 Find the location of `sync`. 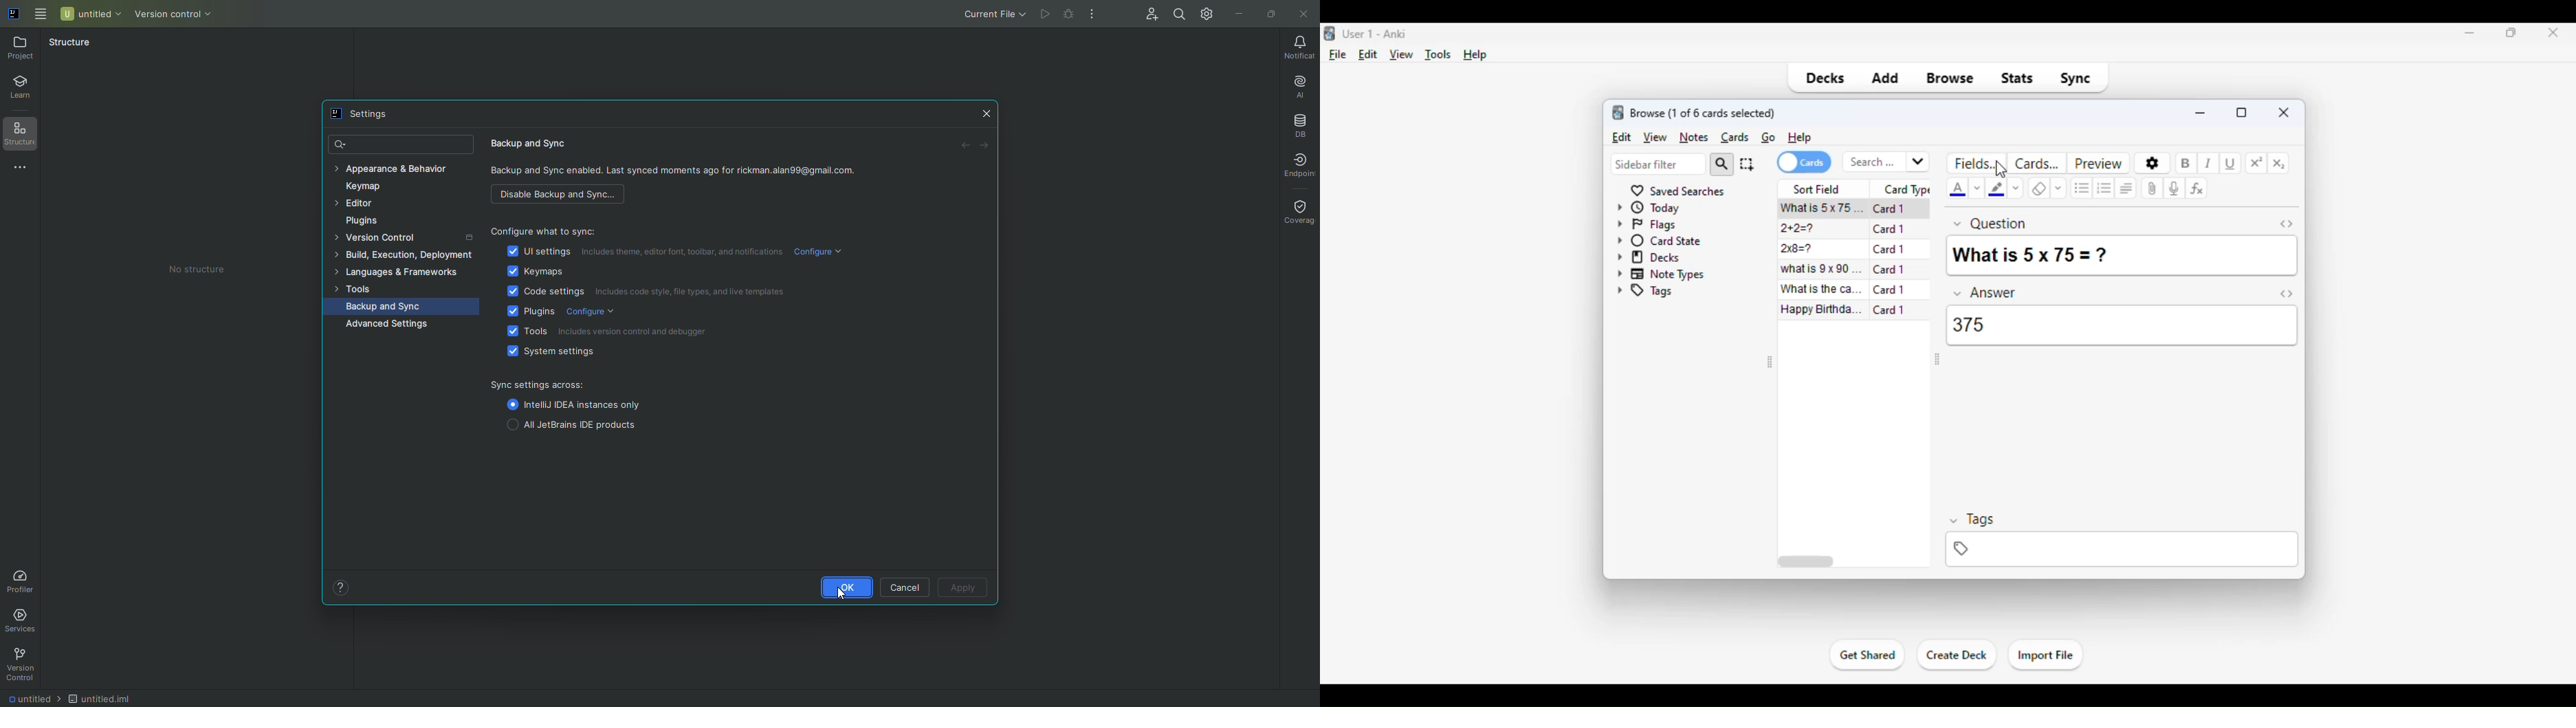

sync is located at coordinates (2075, 79).